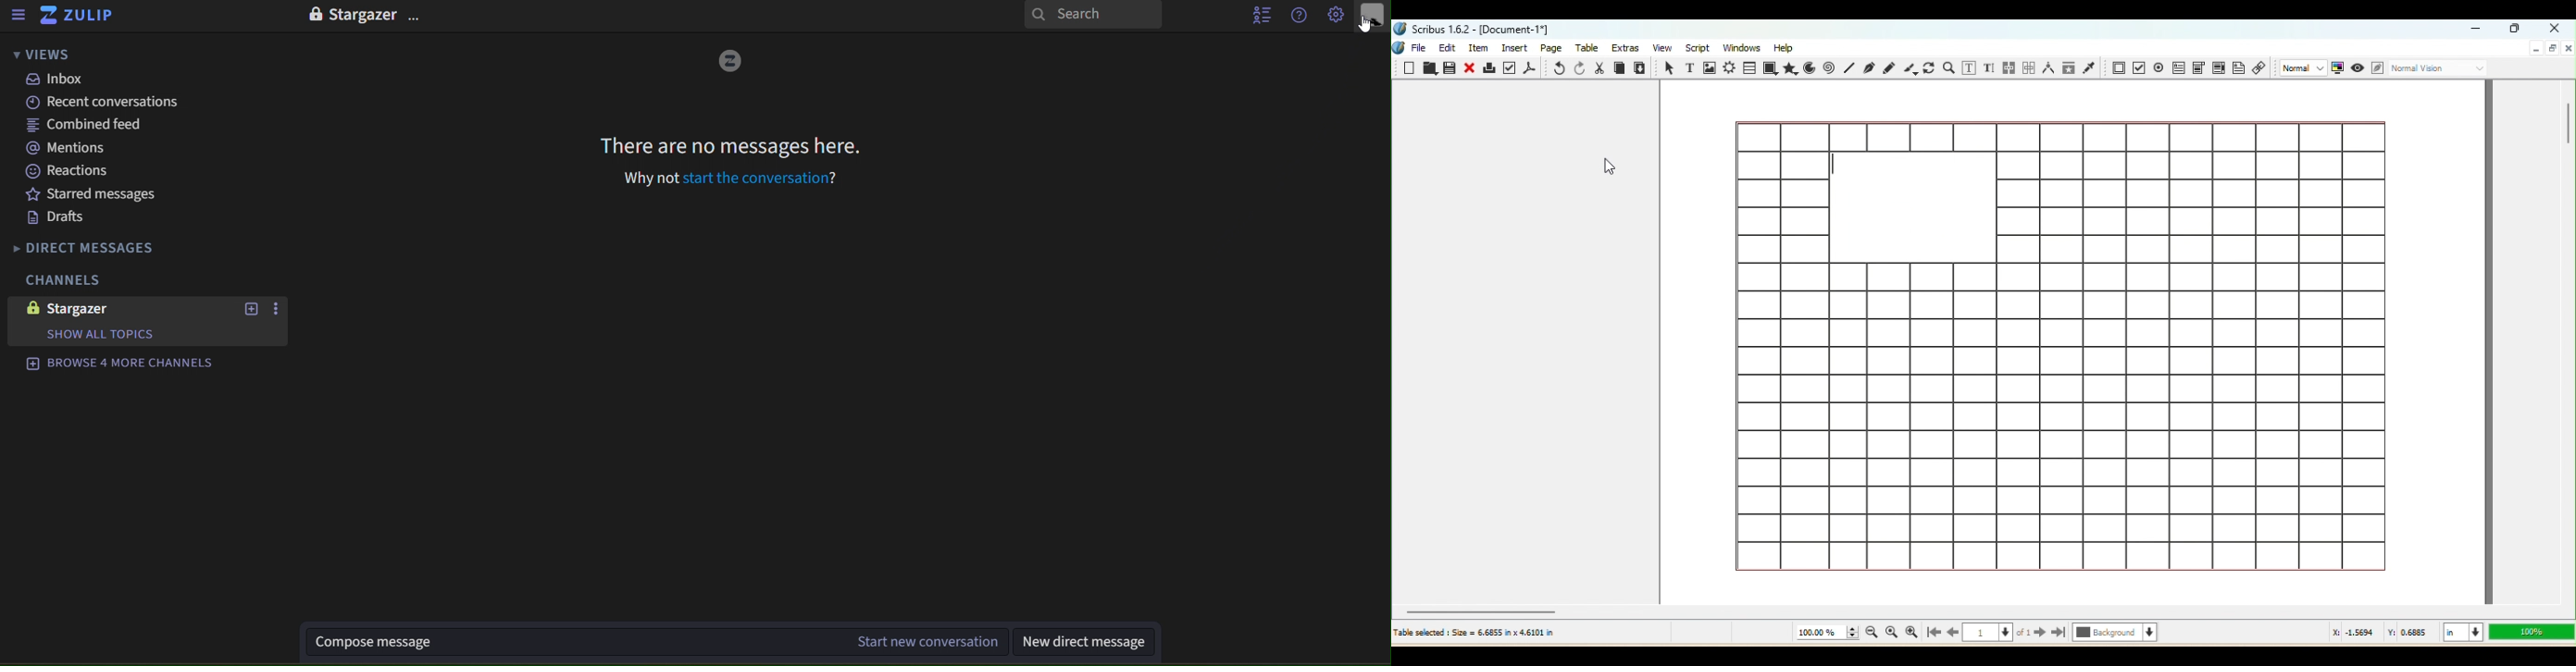 This screenshot has width=2576, height=672. Describe the element at coordinates (728, 147) in the screenshot. I see `There are no messages here.` at that location.